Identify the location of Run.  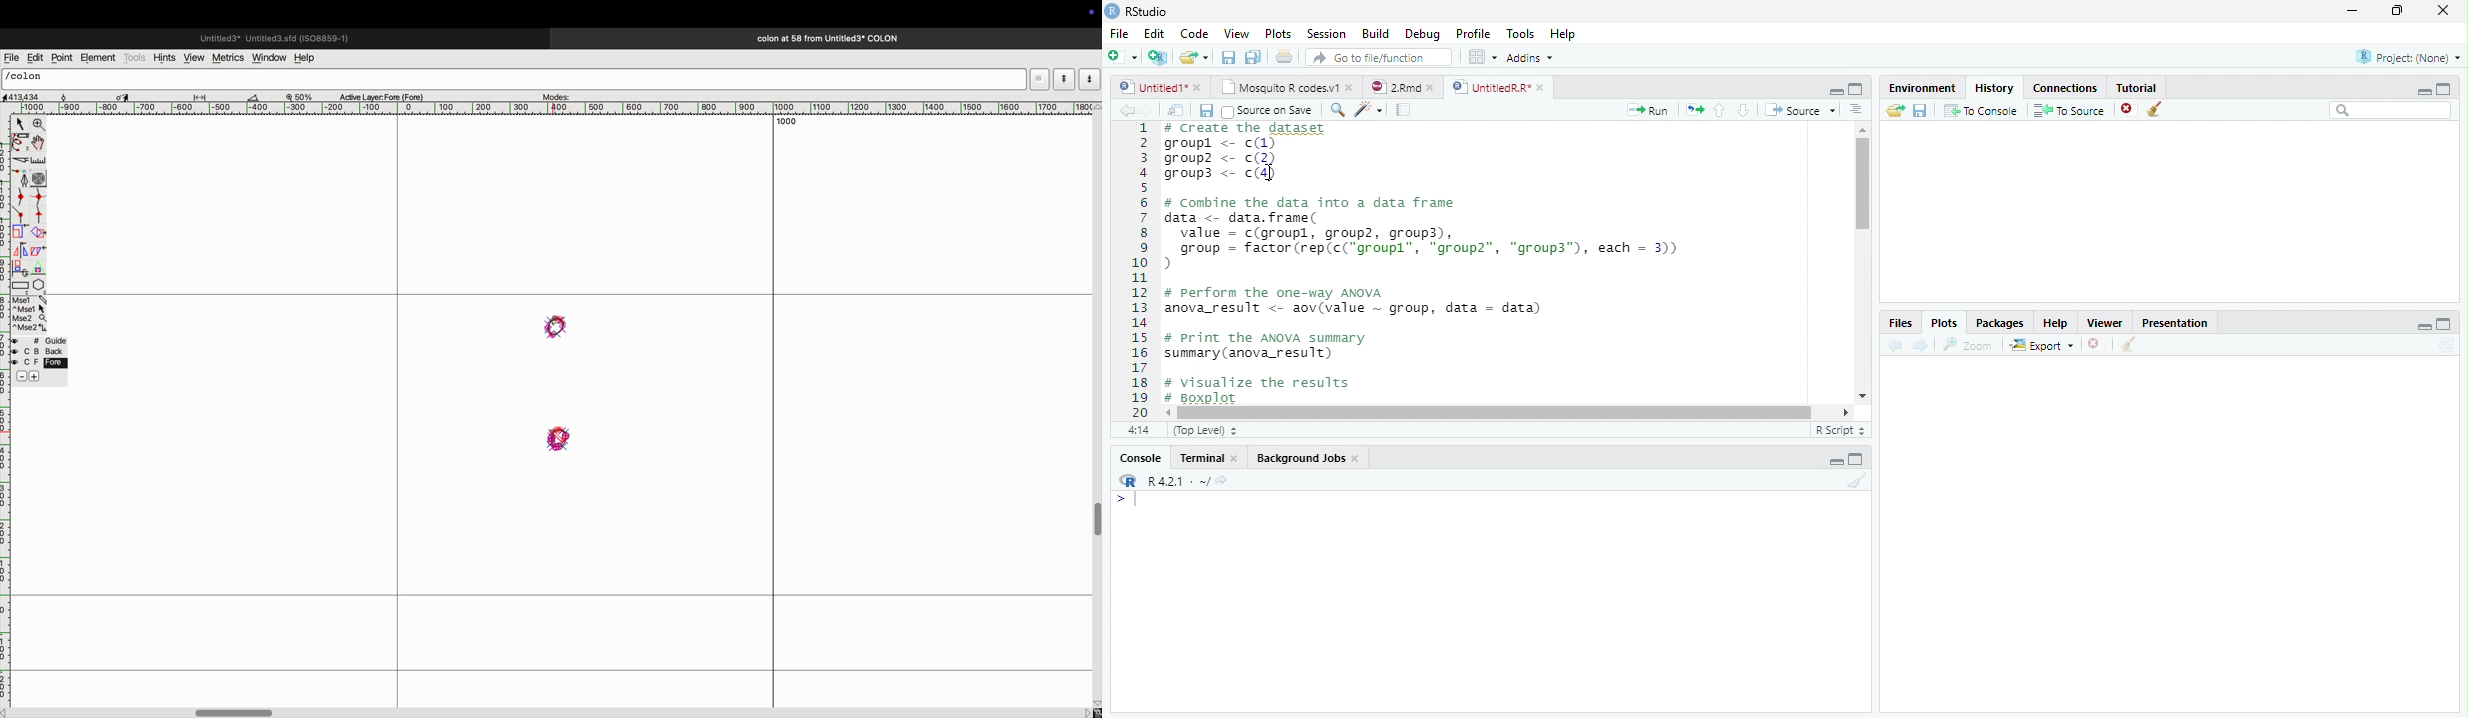
(1648, 110).